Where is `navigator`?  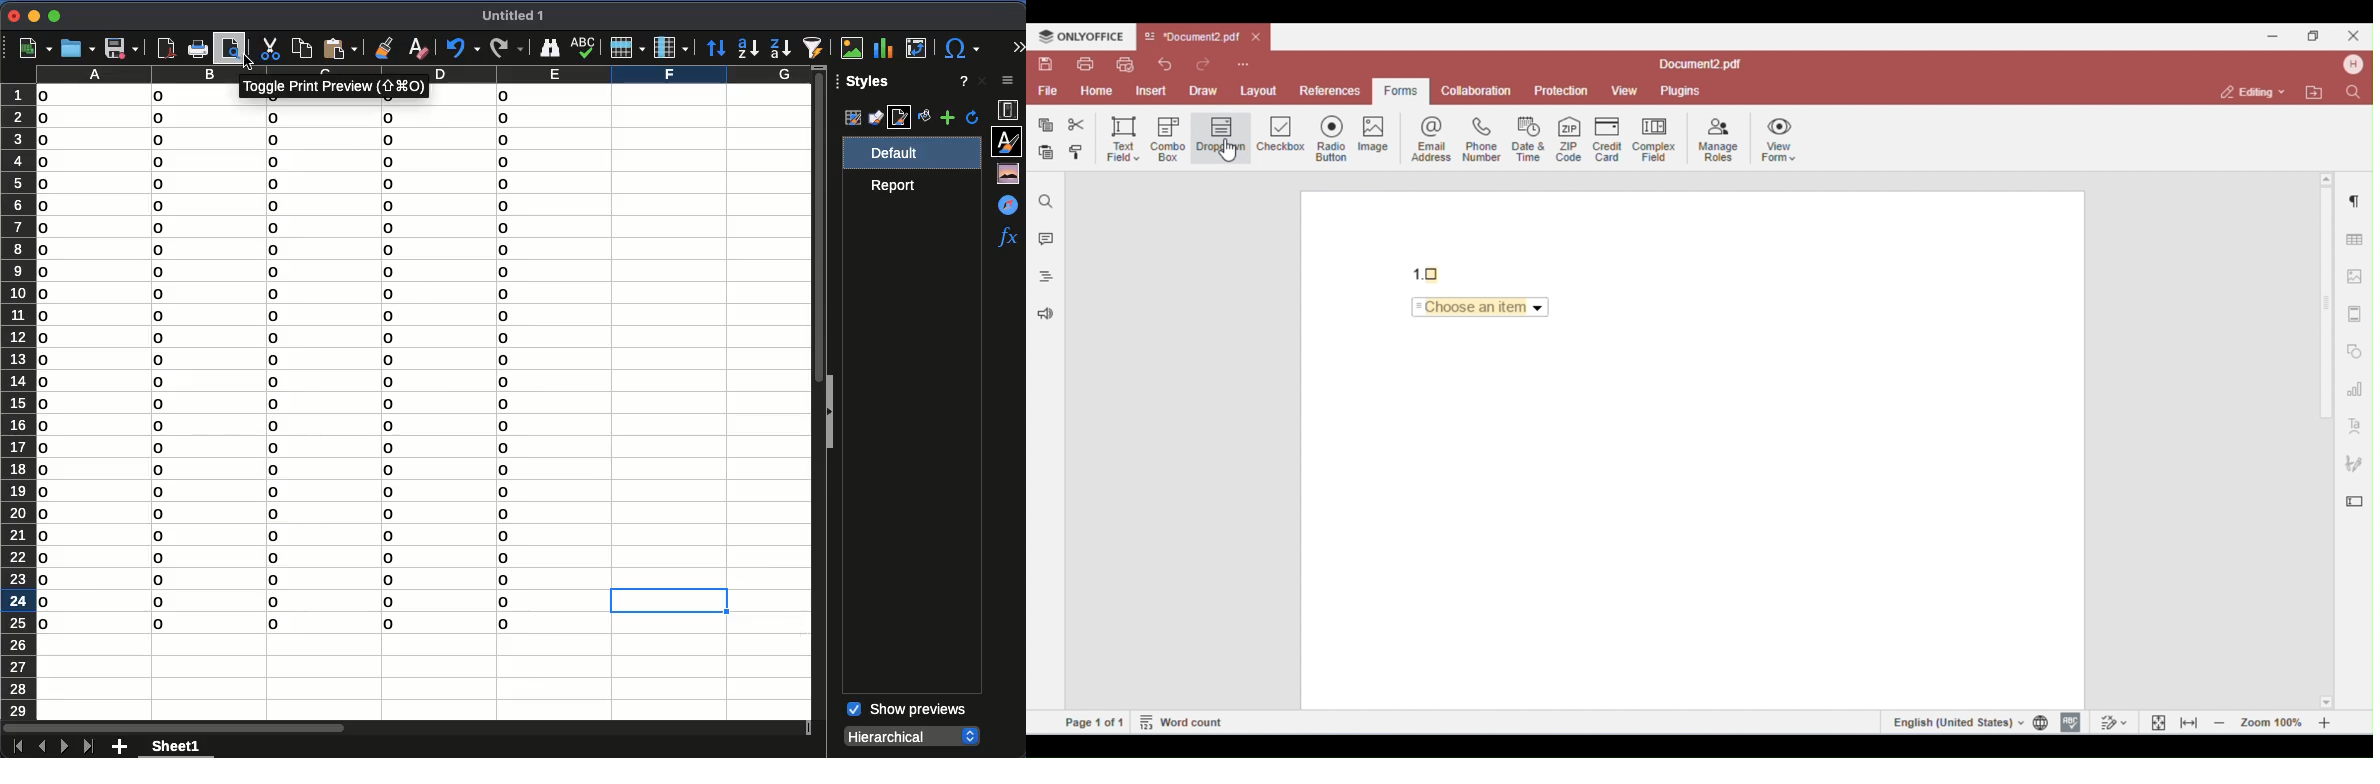
navigator is located at coordinates (1007, 204).